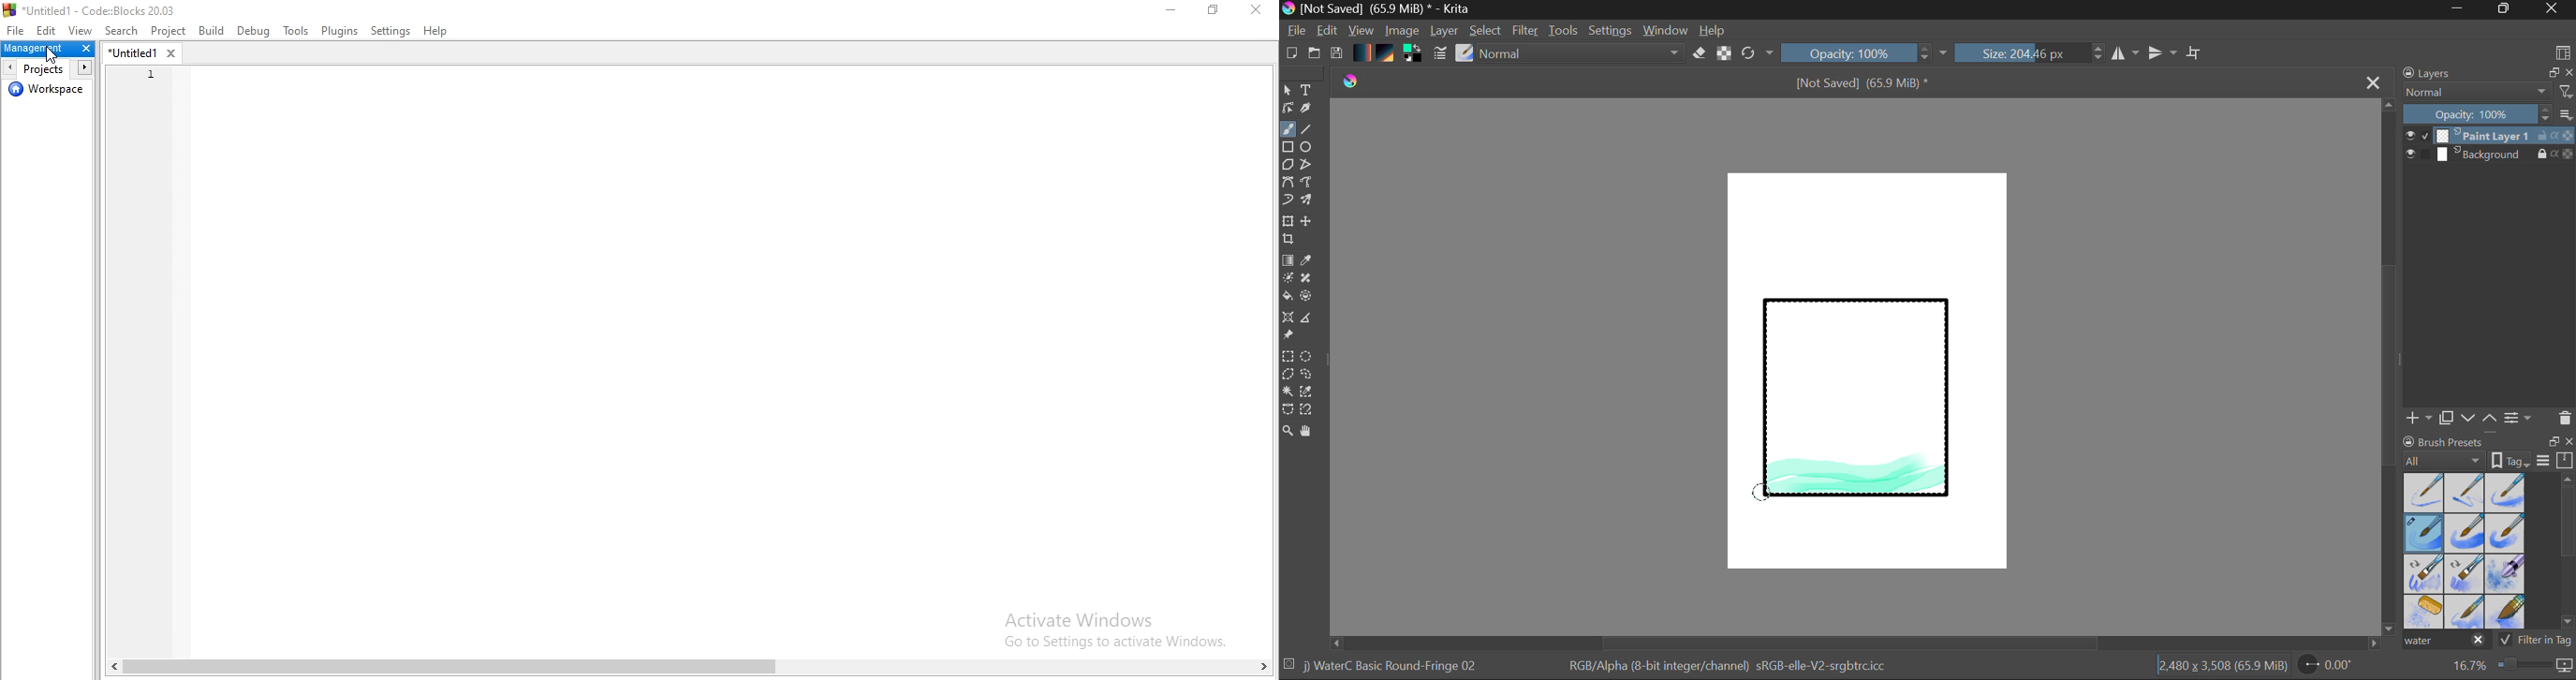  Describe the element at coordinates (2487, 72) in the screenshot. I see `Layers Docket Tab` at that location.